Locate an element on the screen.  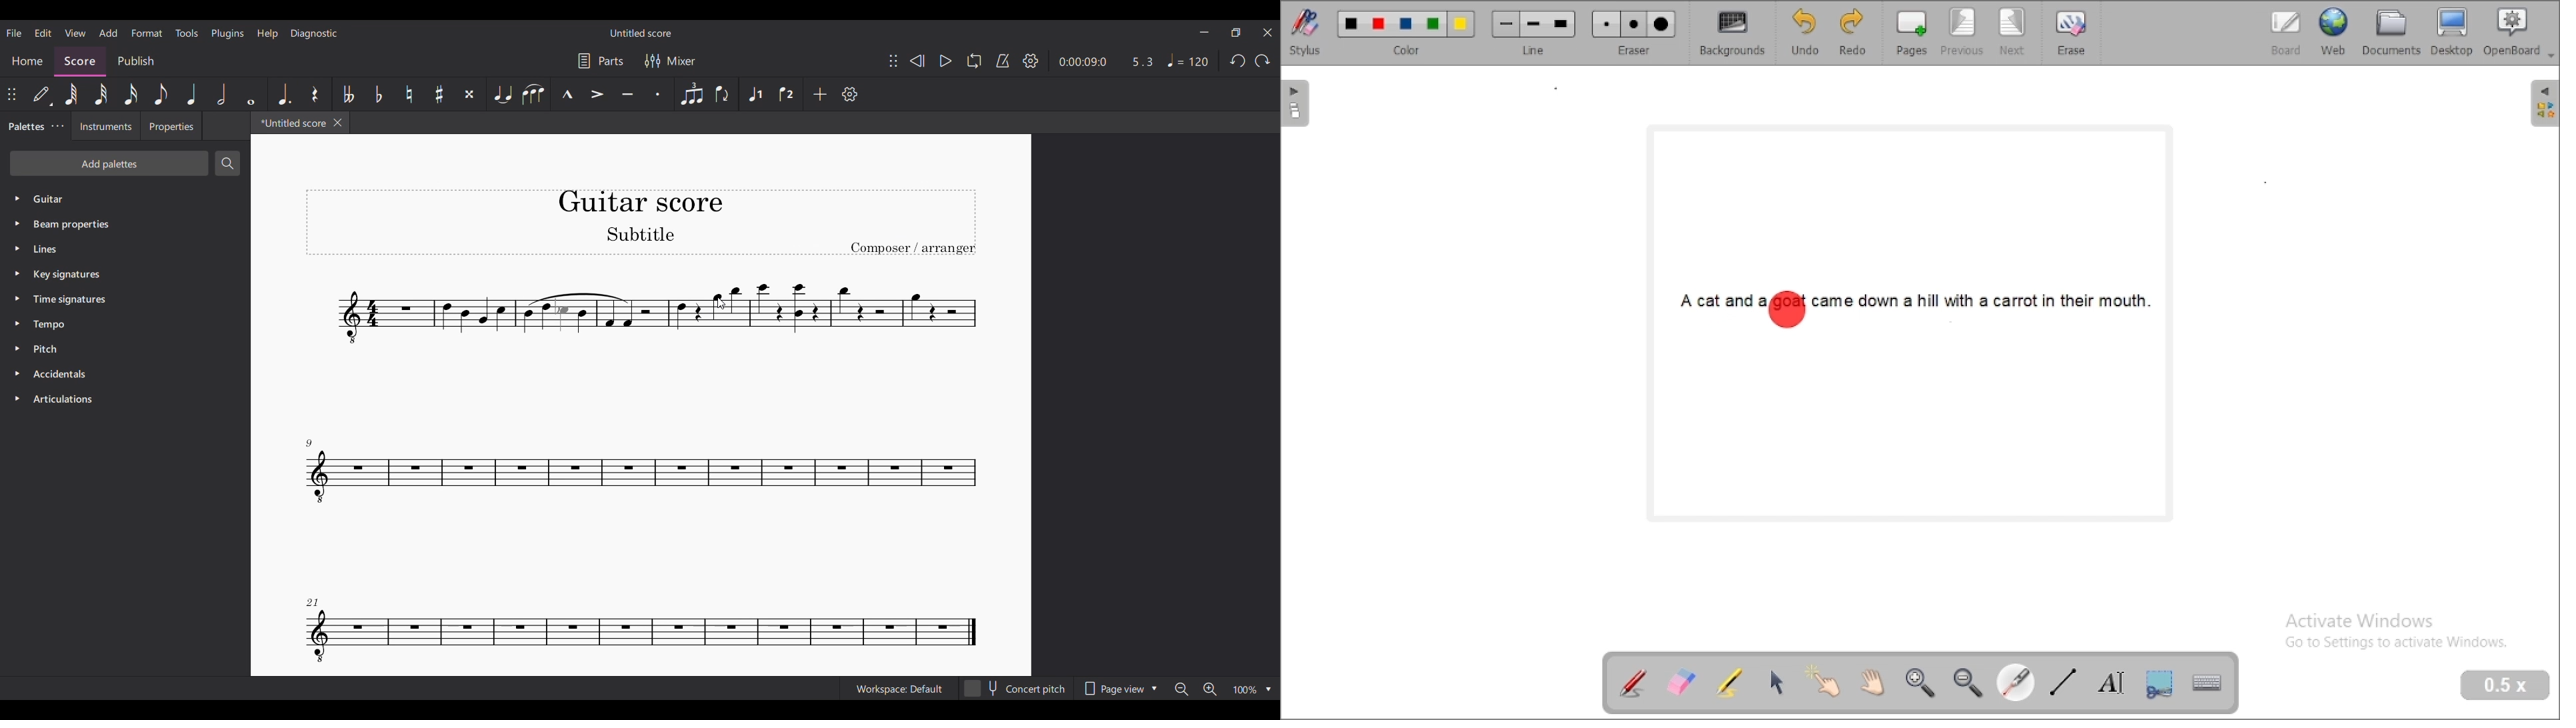
Click to expand tempo palette is located at coordinates (17, 323).